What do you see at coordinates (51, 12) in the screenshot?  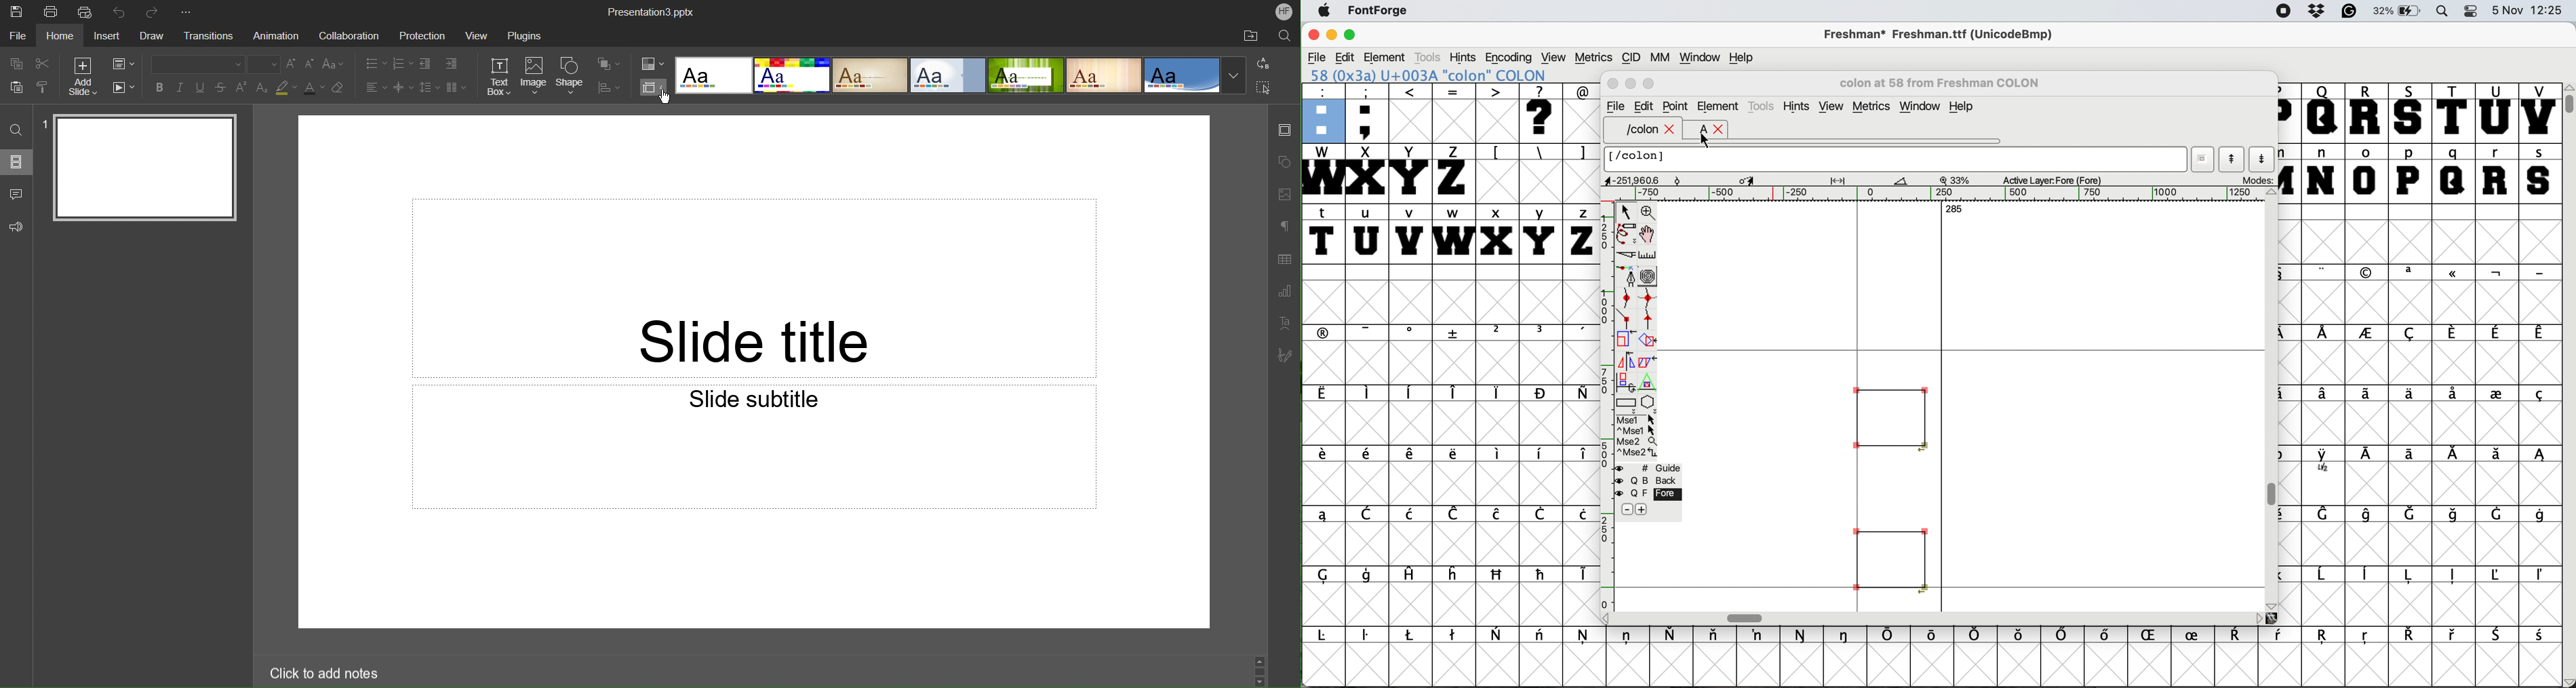 I see `Print` at bounding box center [51, 12].